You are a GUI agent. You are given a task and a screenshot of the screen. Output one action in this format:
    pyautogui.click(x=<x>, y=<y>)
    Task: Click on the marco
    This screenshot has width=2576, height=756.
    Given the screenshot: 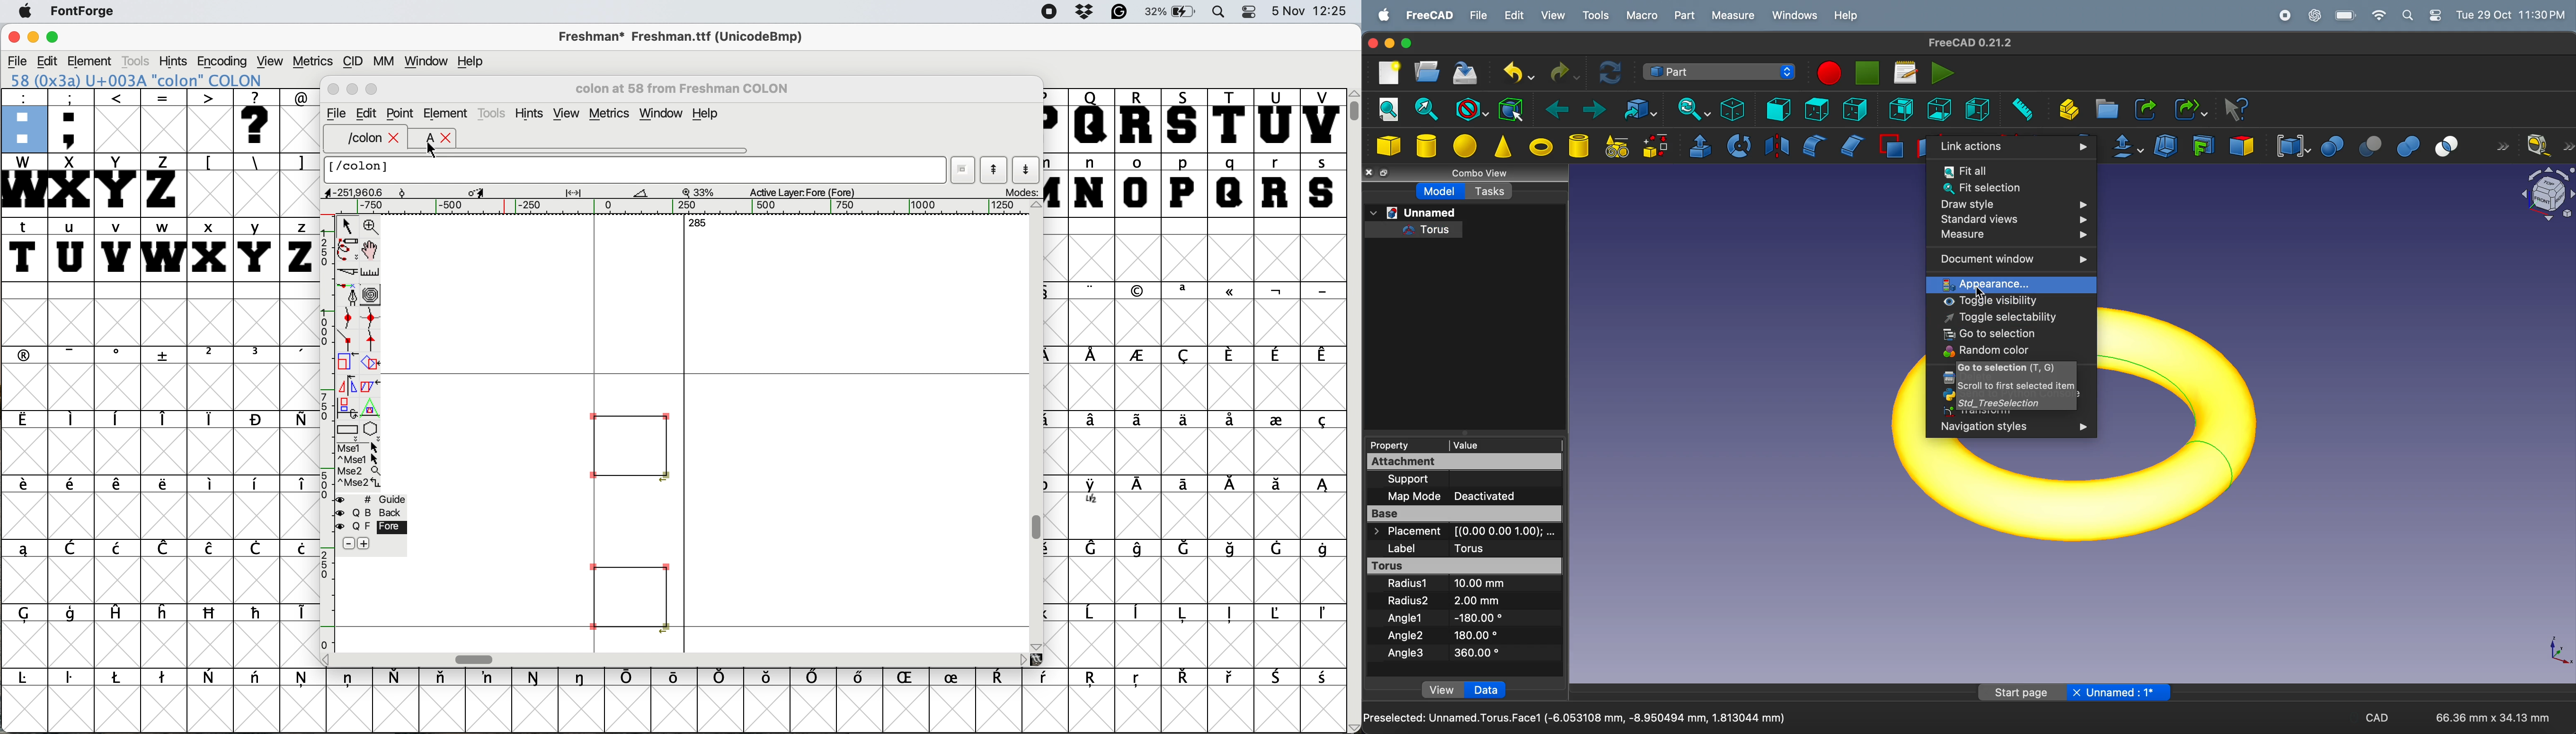 What is the action you would take?
    pyautogui.click(x=1642, y=14)
    